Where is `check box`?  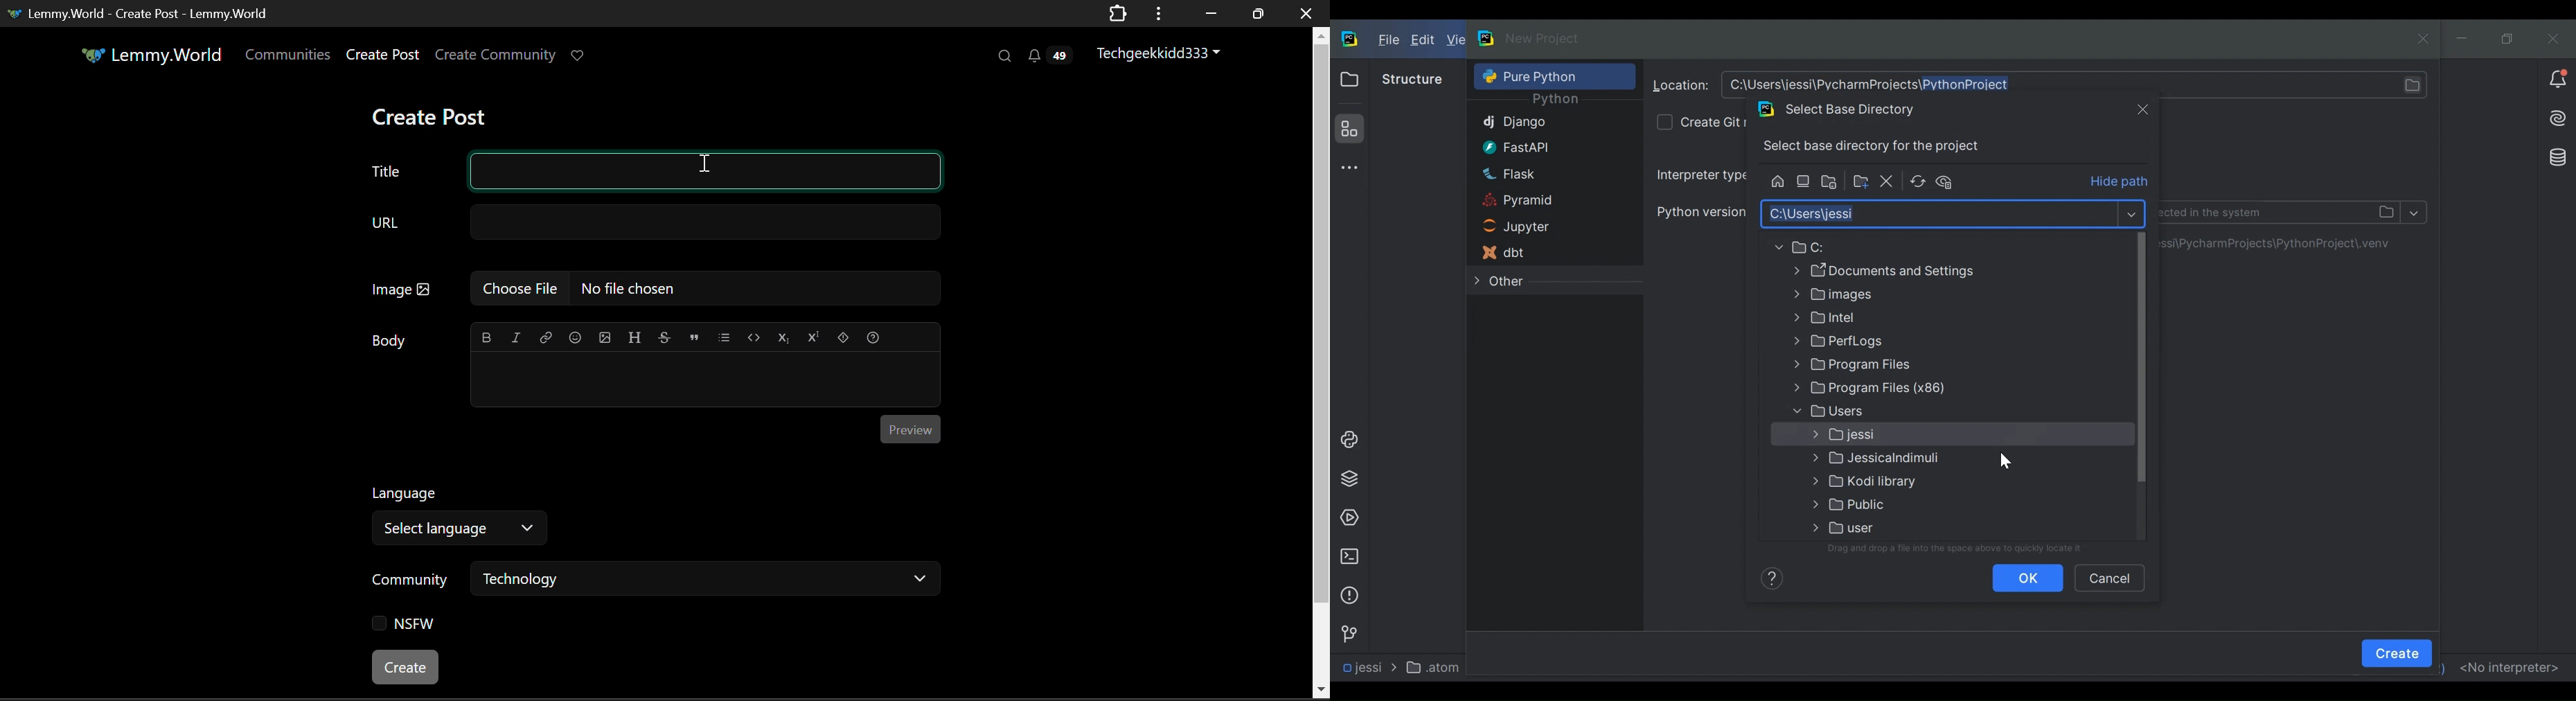 check box is located at coordinates (1664, 122).